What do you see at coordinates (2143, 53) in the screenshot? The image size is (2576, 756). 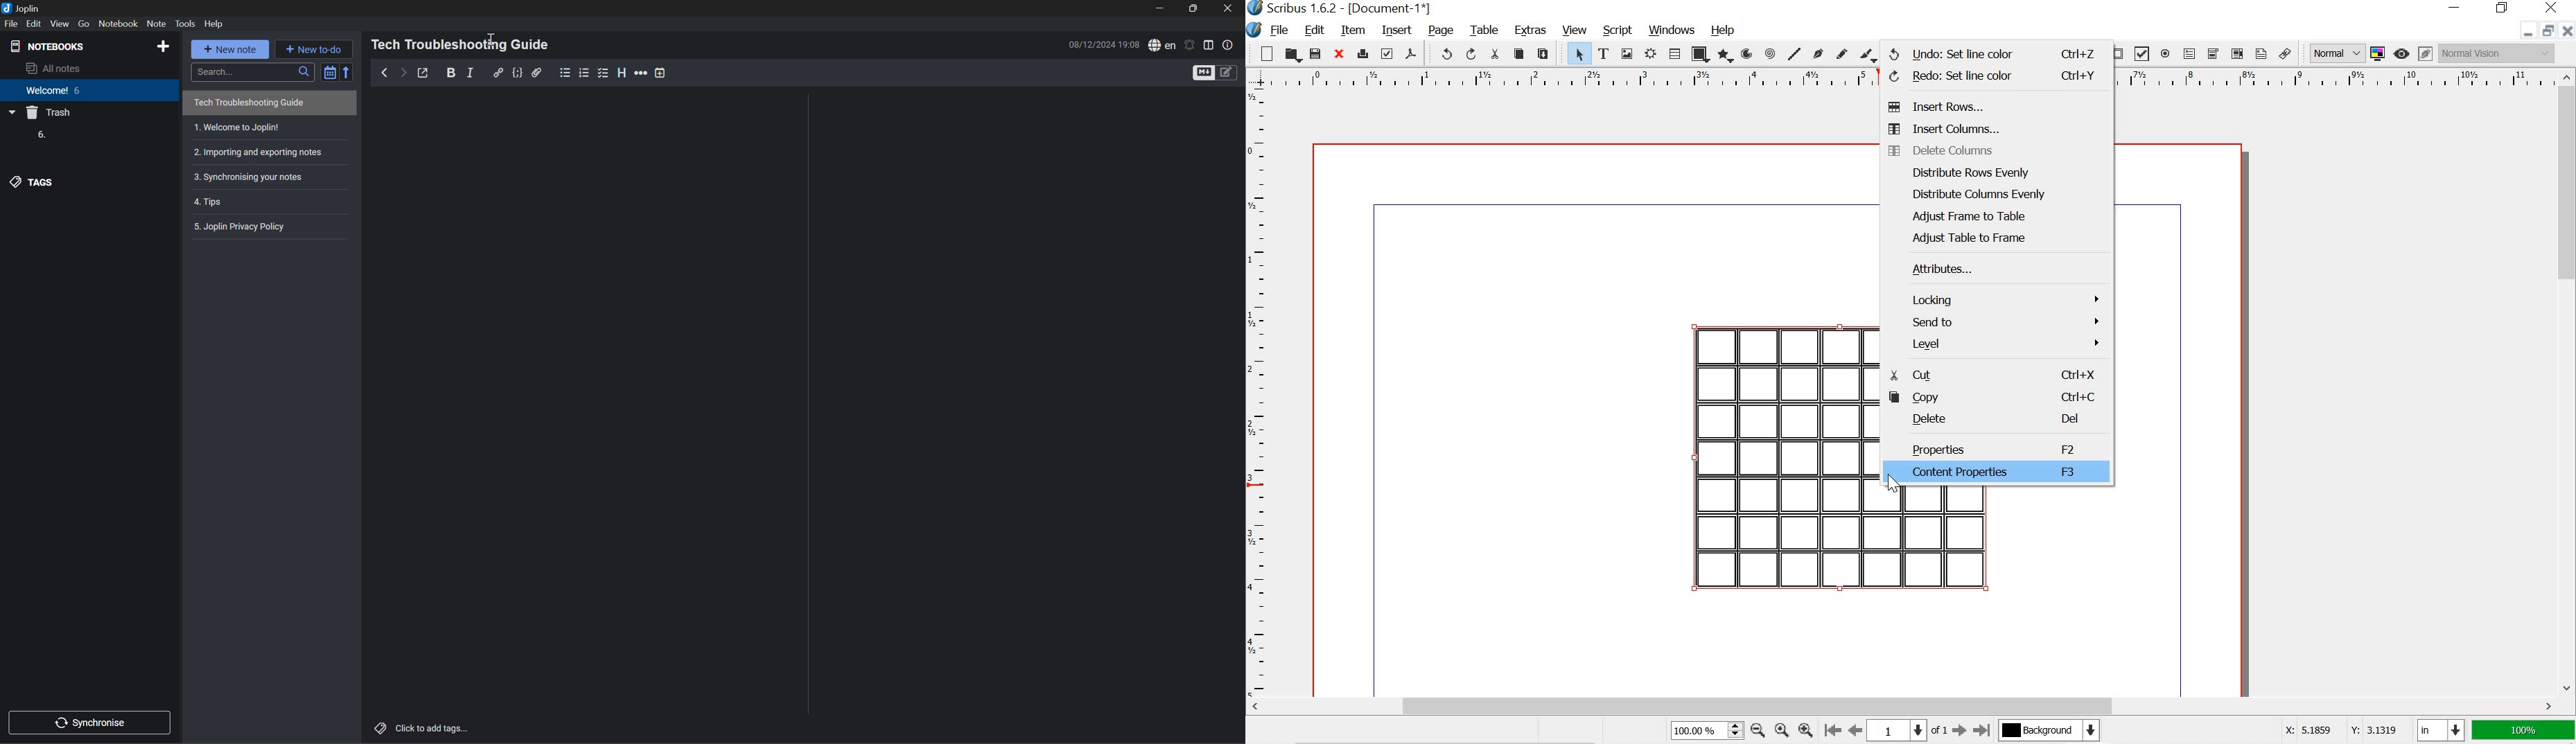 I see `pdf check box` at bounding box center [2143, 53].